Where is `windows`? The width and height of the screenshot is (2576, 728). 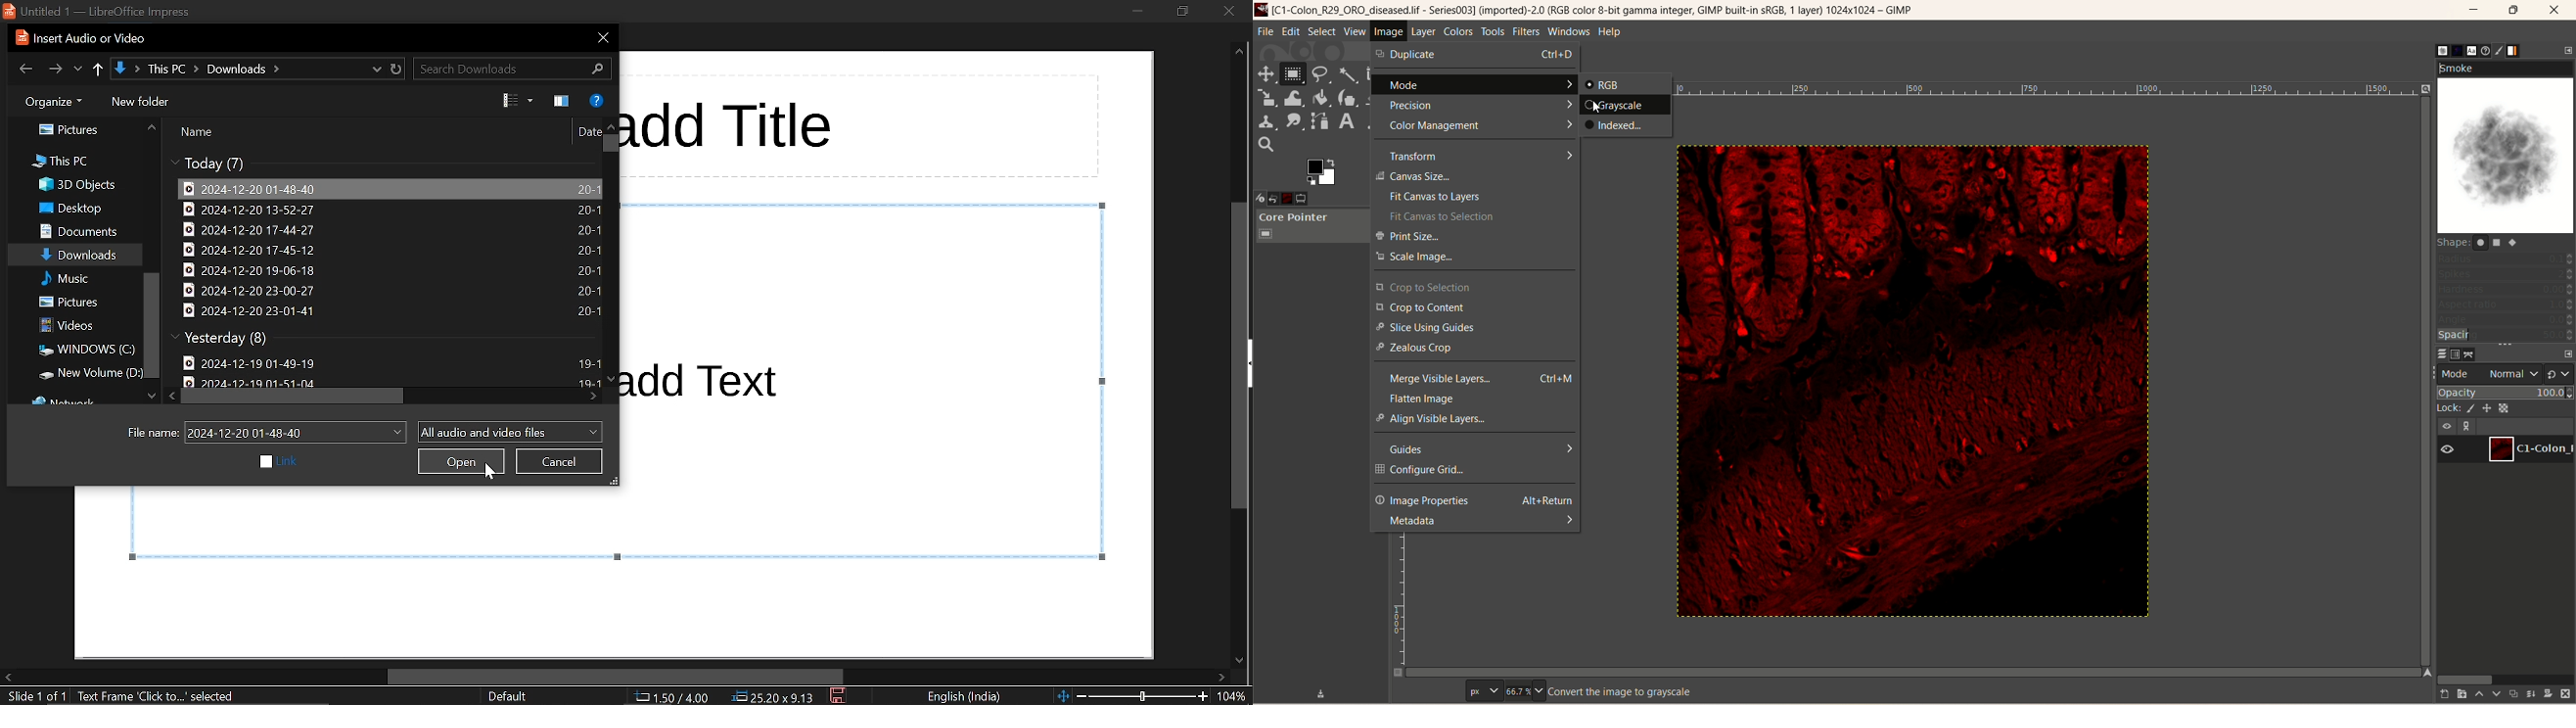
windows is located at coordinates (1569, 32).